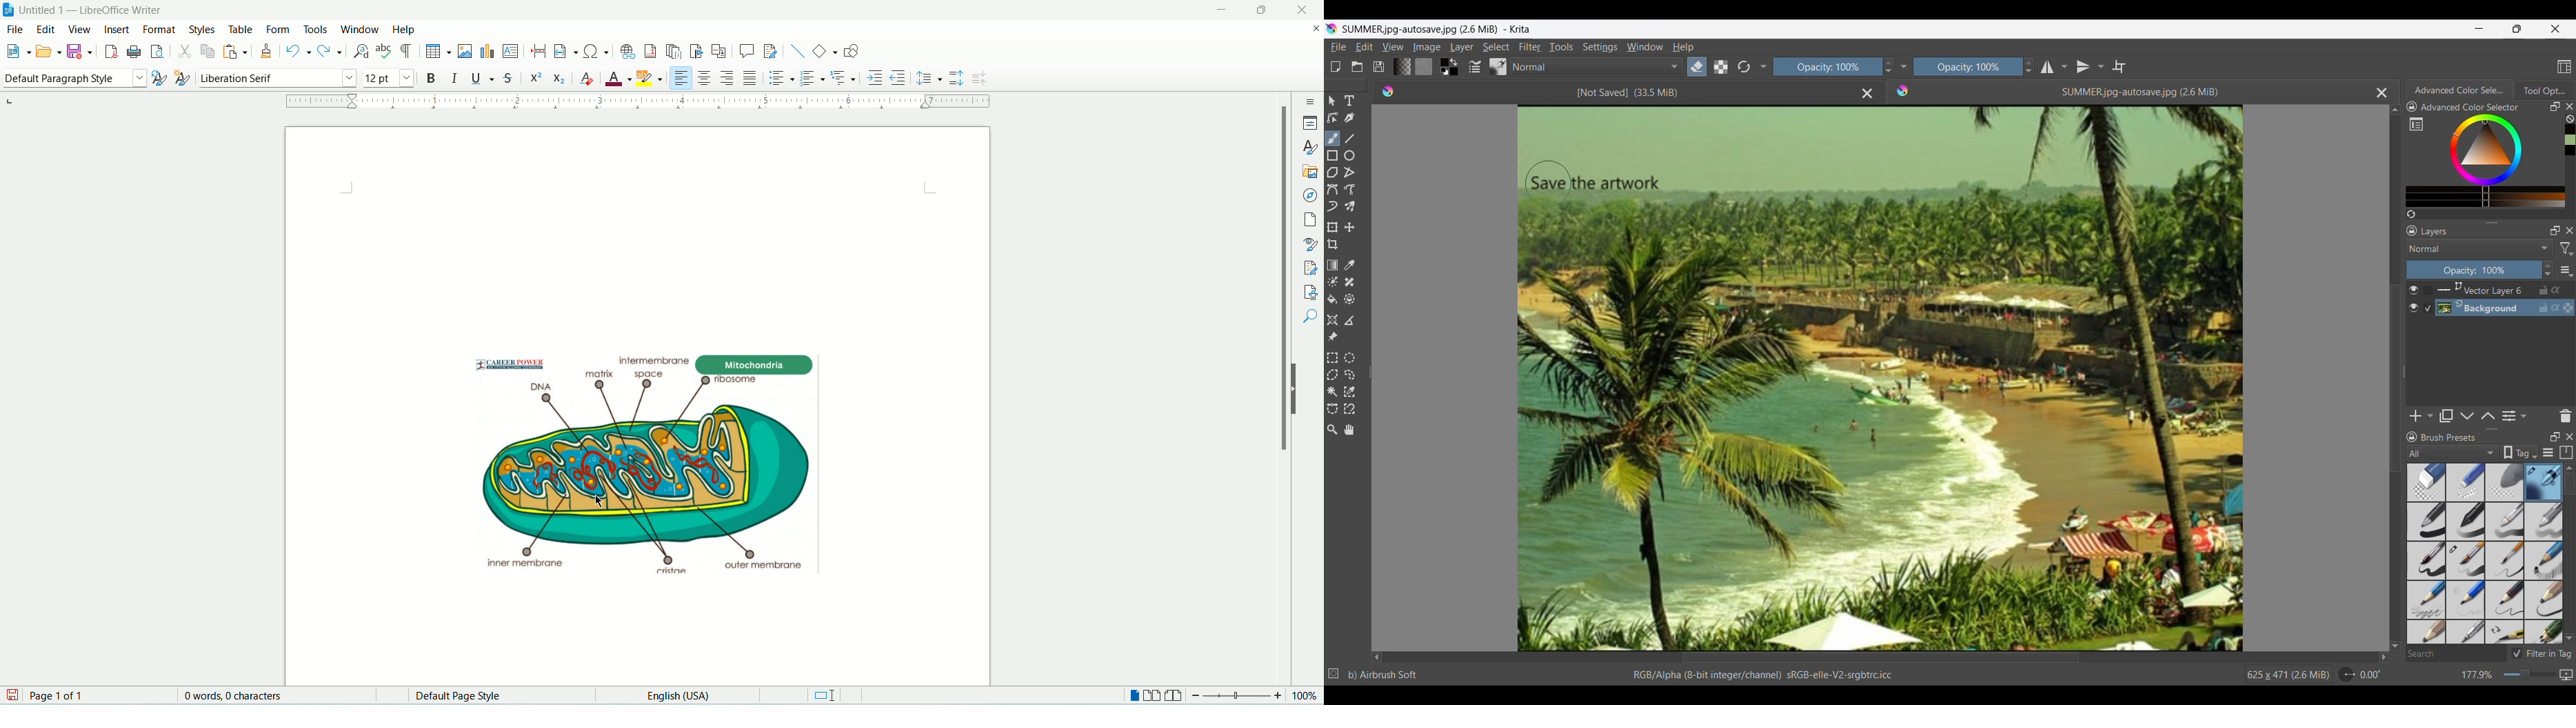 This screenshot has width=2576, height=728. What do you see at coordinates (1296, 388) in the screenshot?
I see `hide` at bounding box center [1296, 388].